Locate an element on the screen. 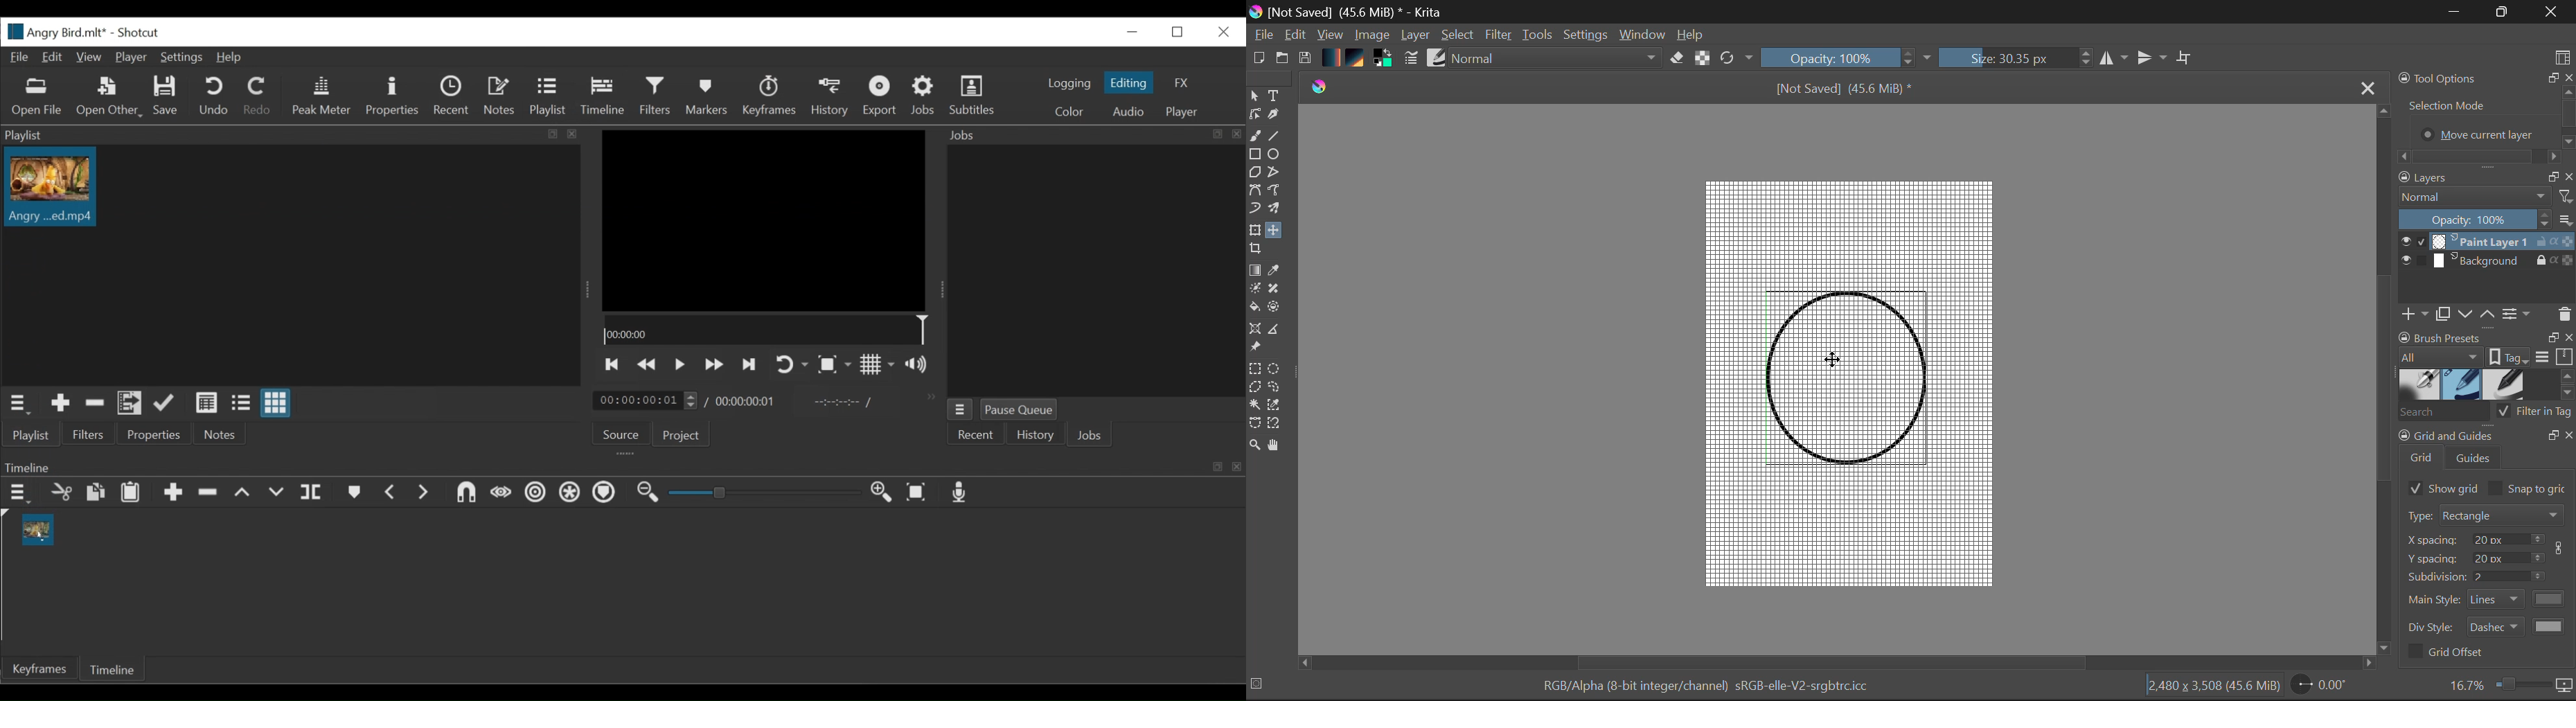  File Name & Size is located at coordinates (1845, 87).